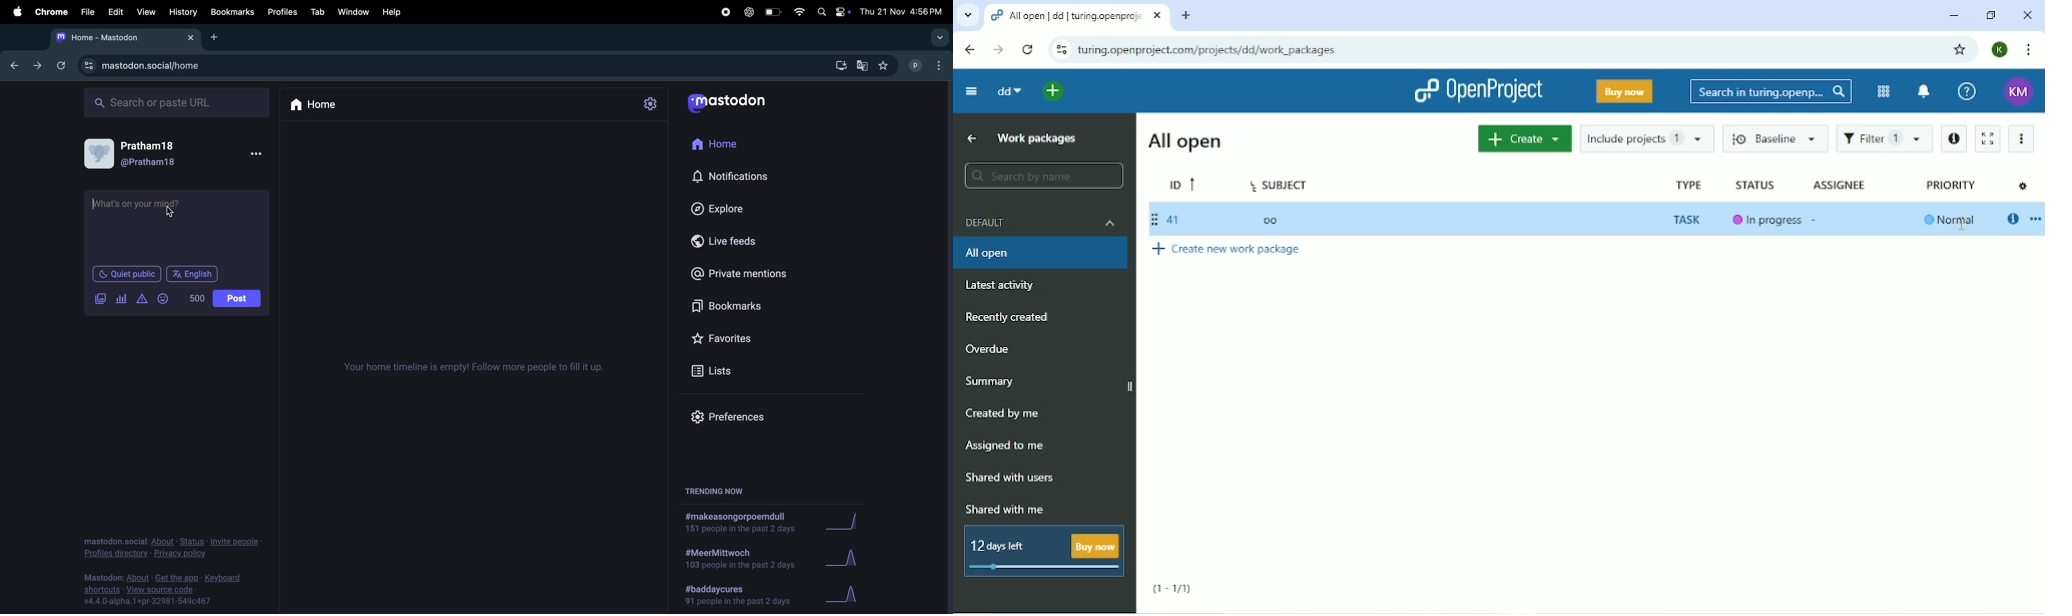 Image resolution: width=2072 pixels, height=616 pixels. I want to click on treding now, so click(715, 491).